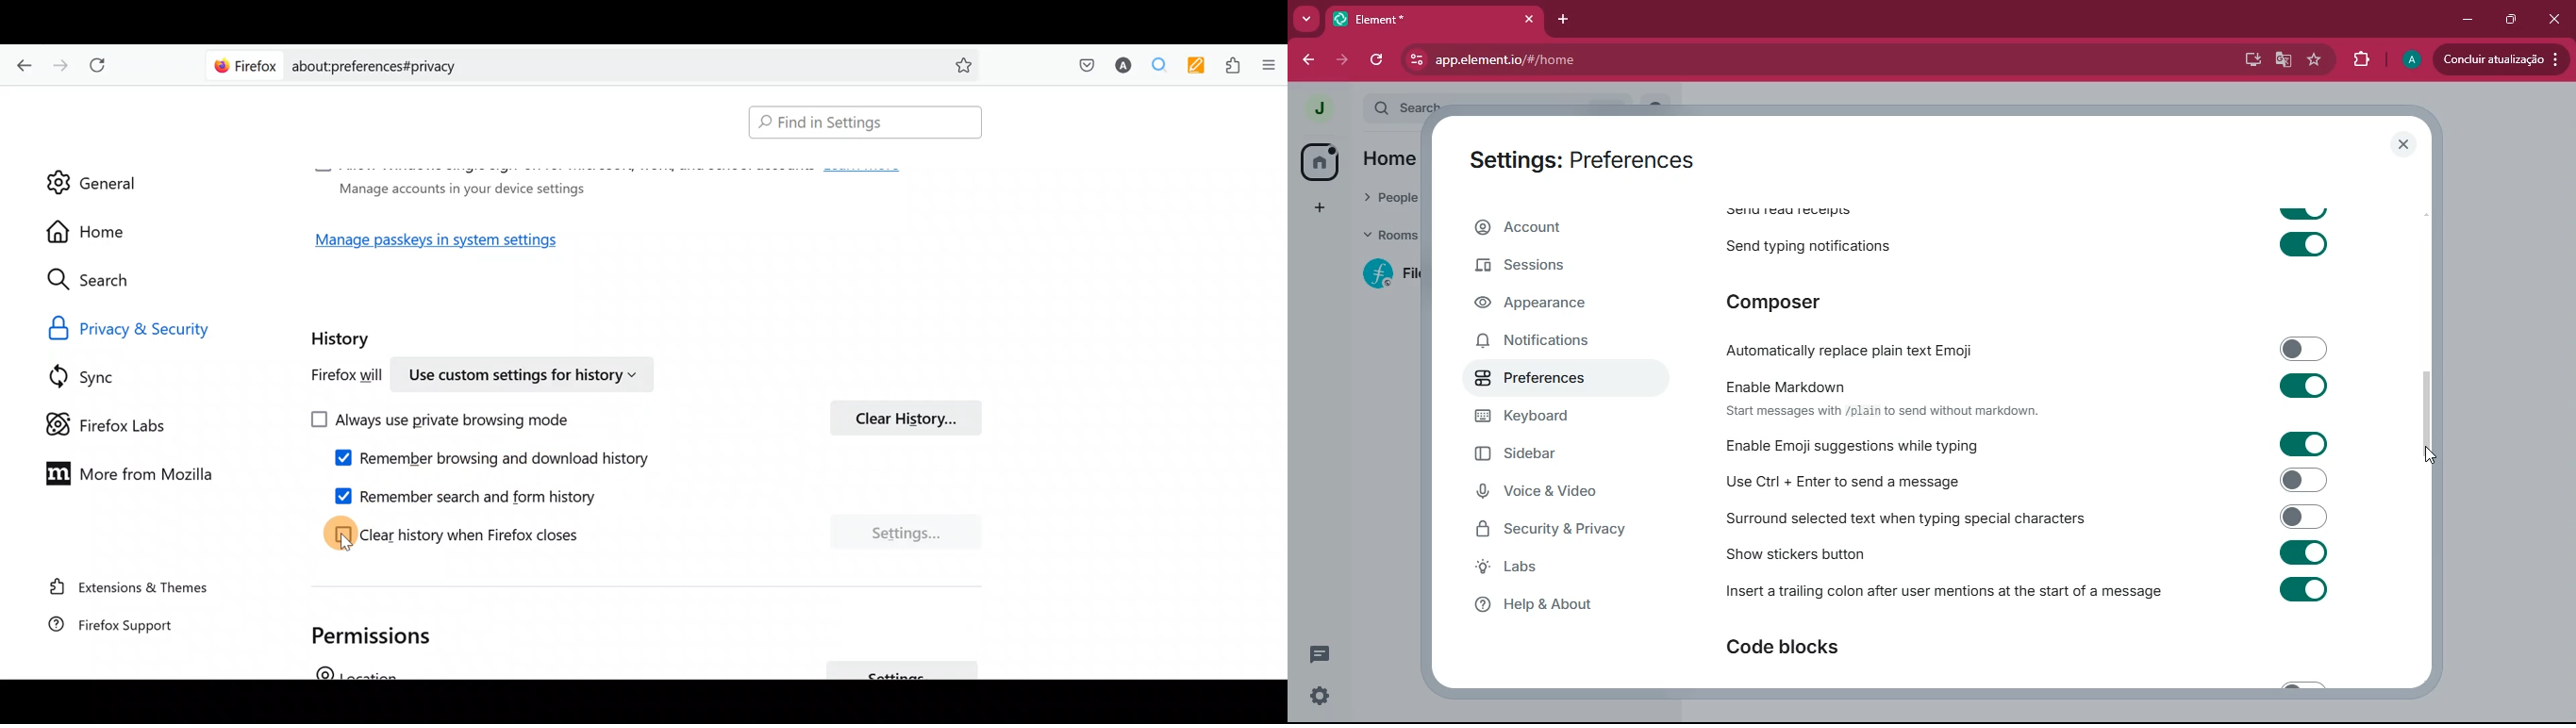  I want to click on Search bar, so click(597, 64).